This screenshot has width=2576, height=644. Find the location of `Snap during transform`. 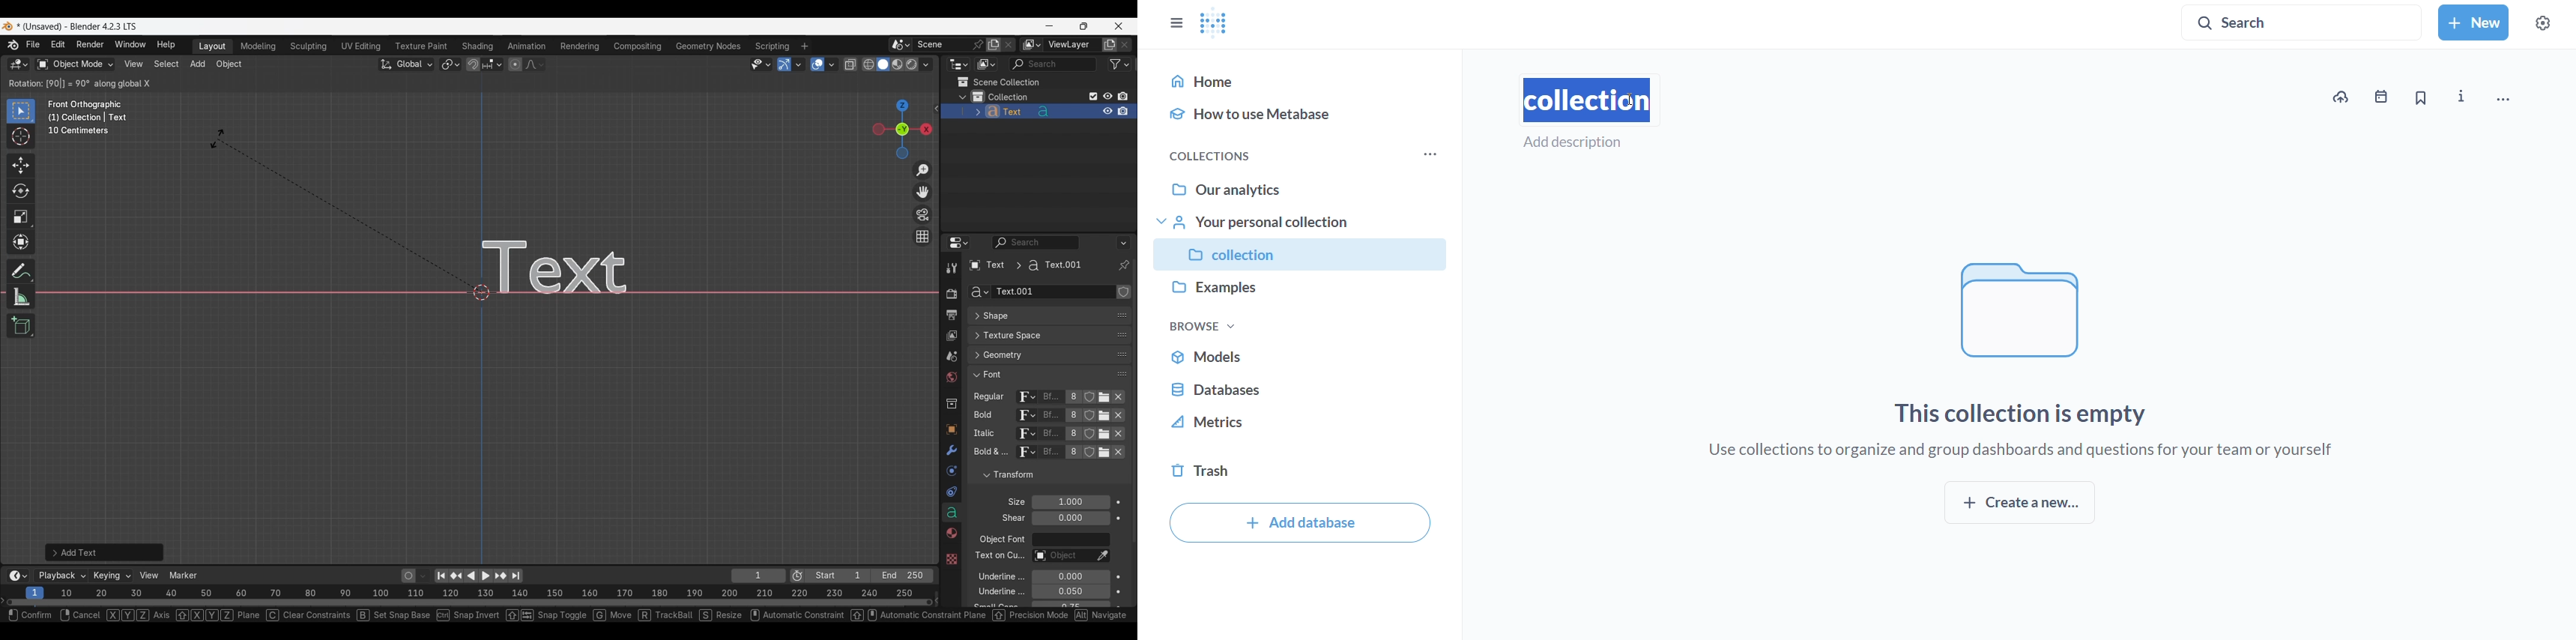

Snap during transform is located at coordinates (473, 64).